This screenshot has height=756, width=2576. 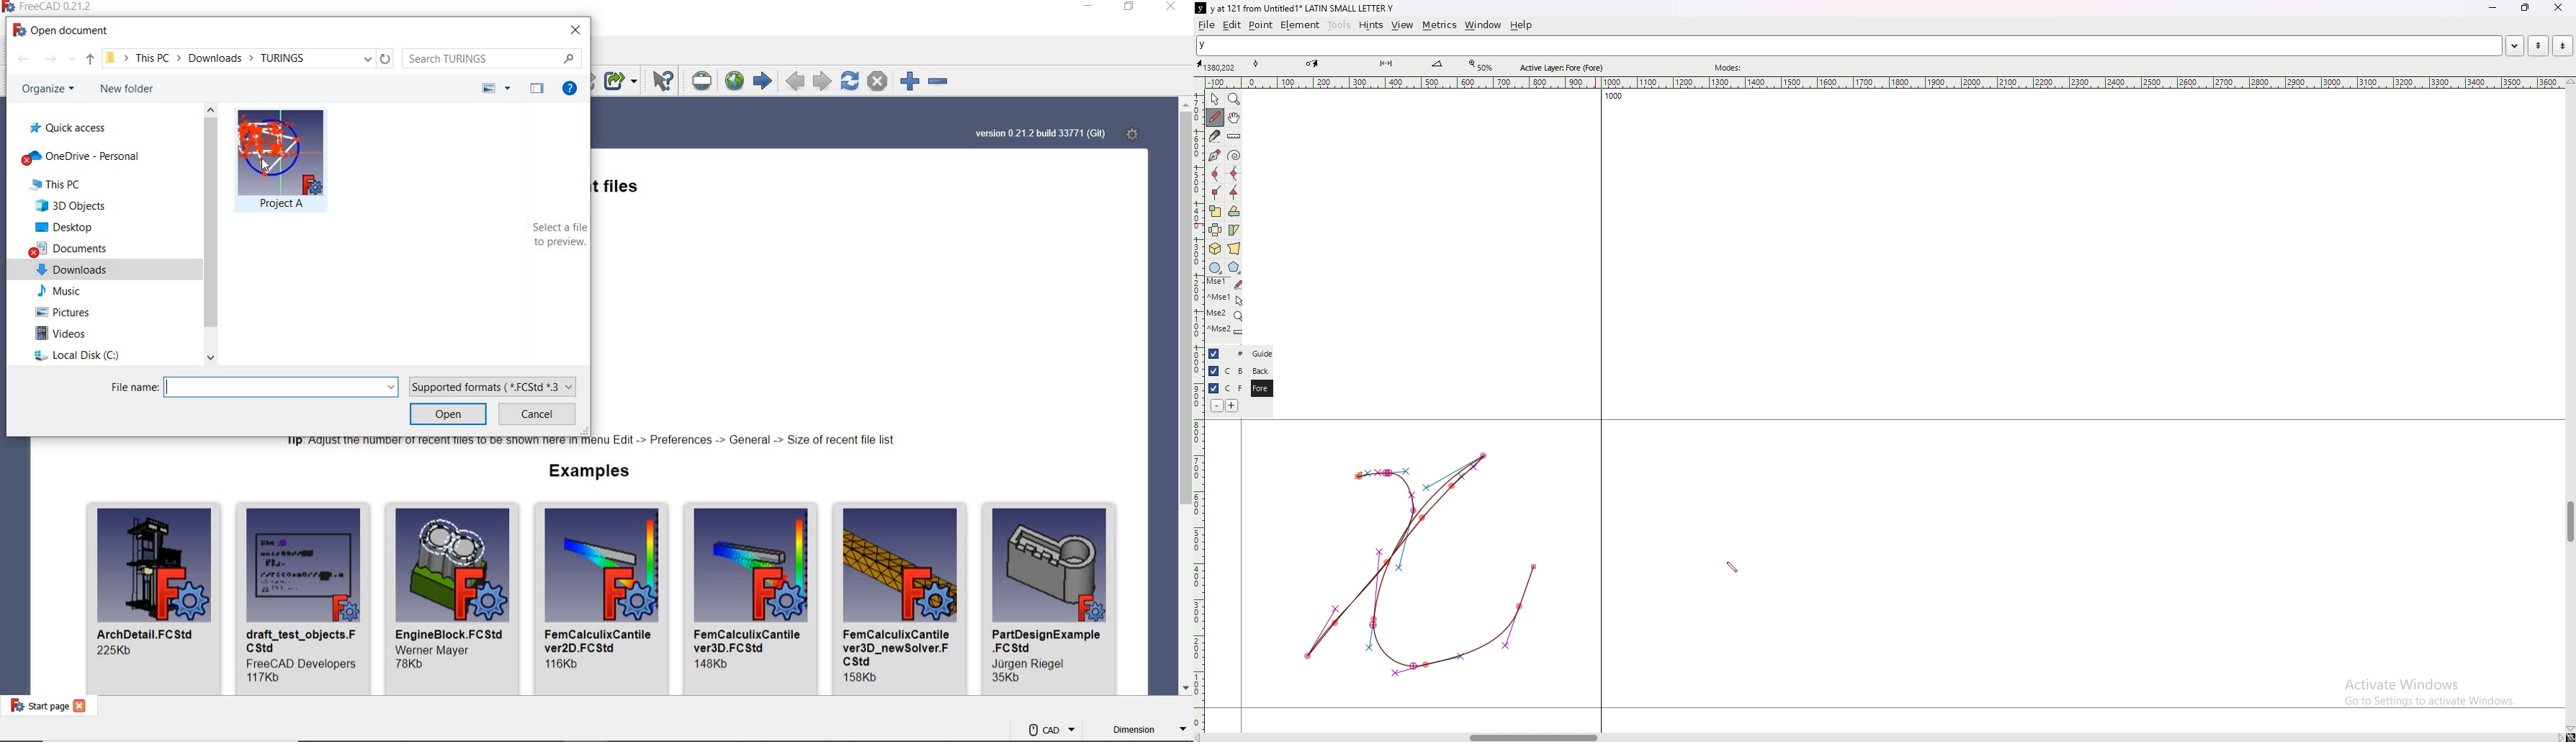 I want to click on Project A, so click(x=282, y=203).